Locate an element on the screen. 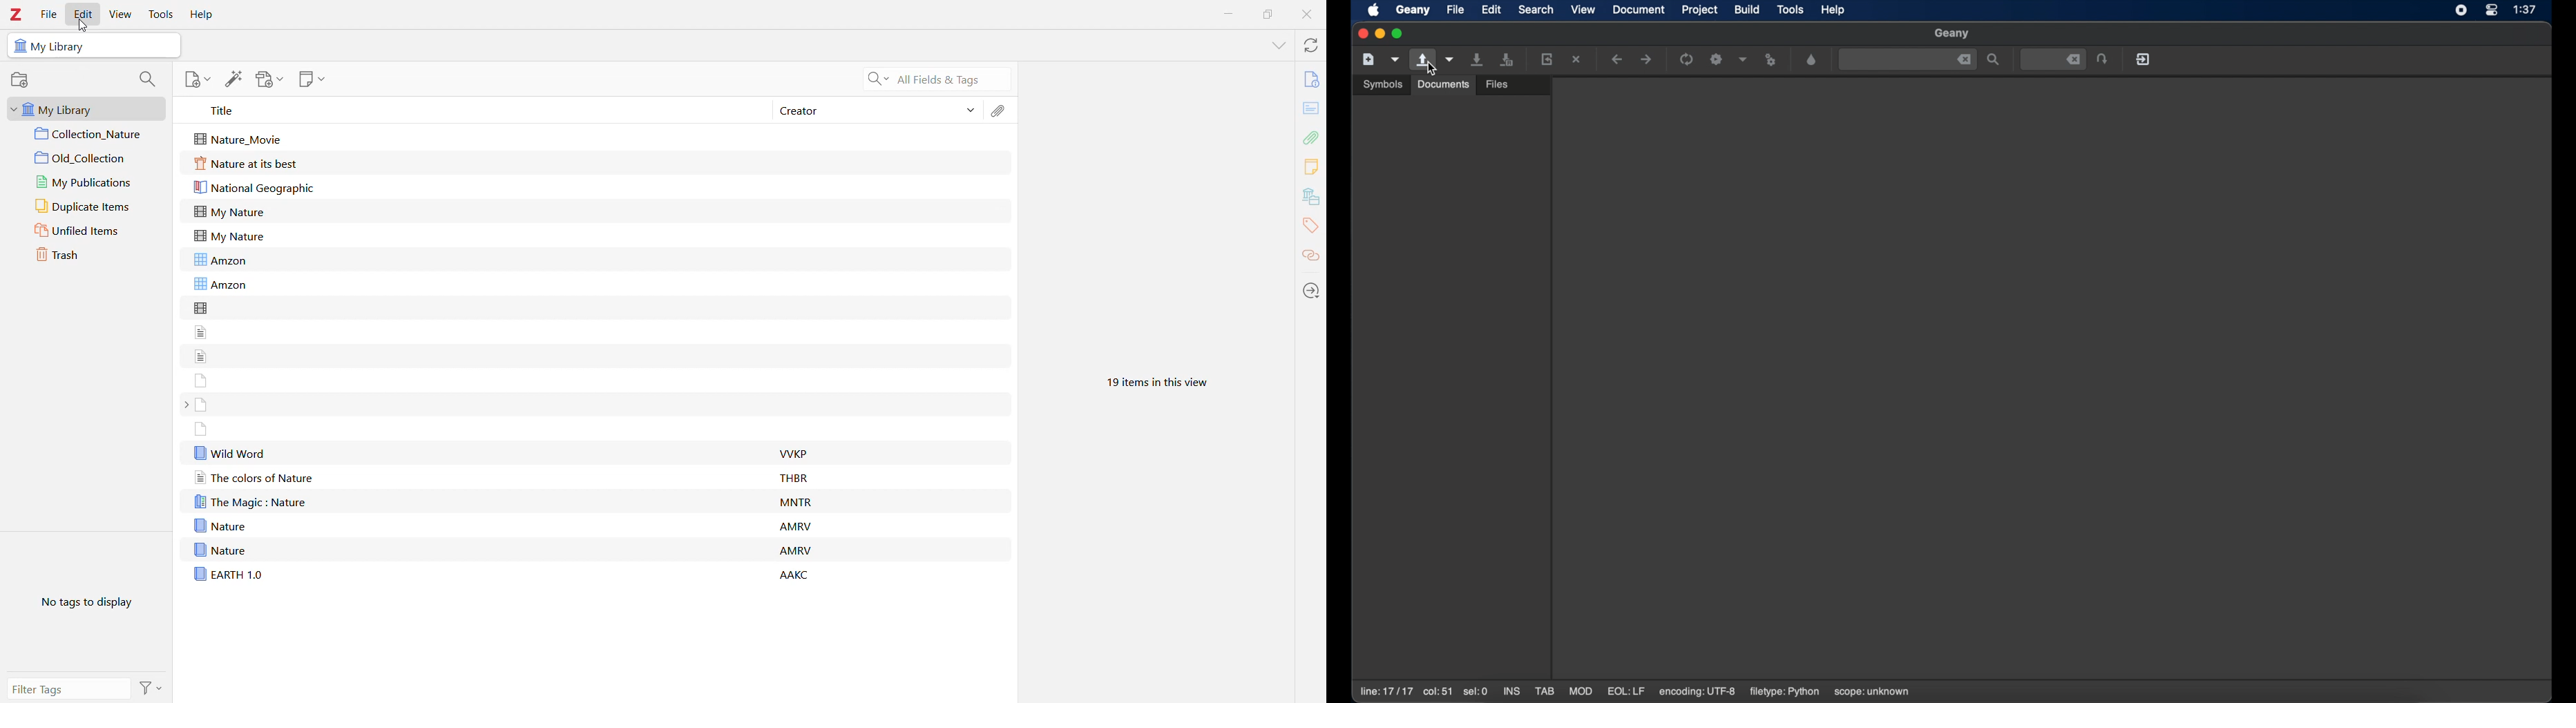 This screenshot has width=2576, height=728. New Item is located at coordinates (197, 78).